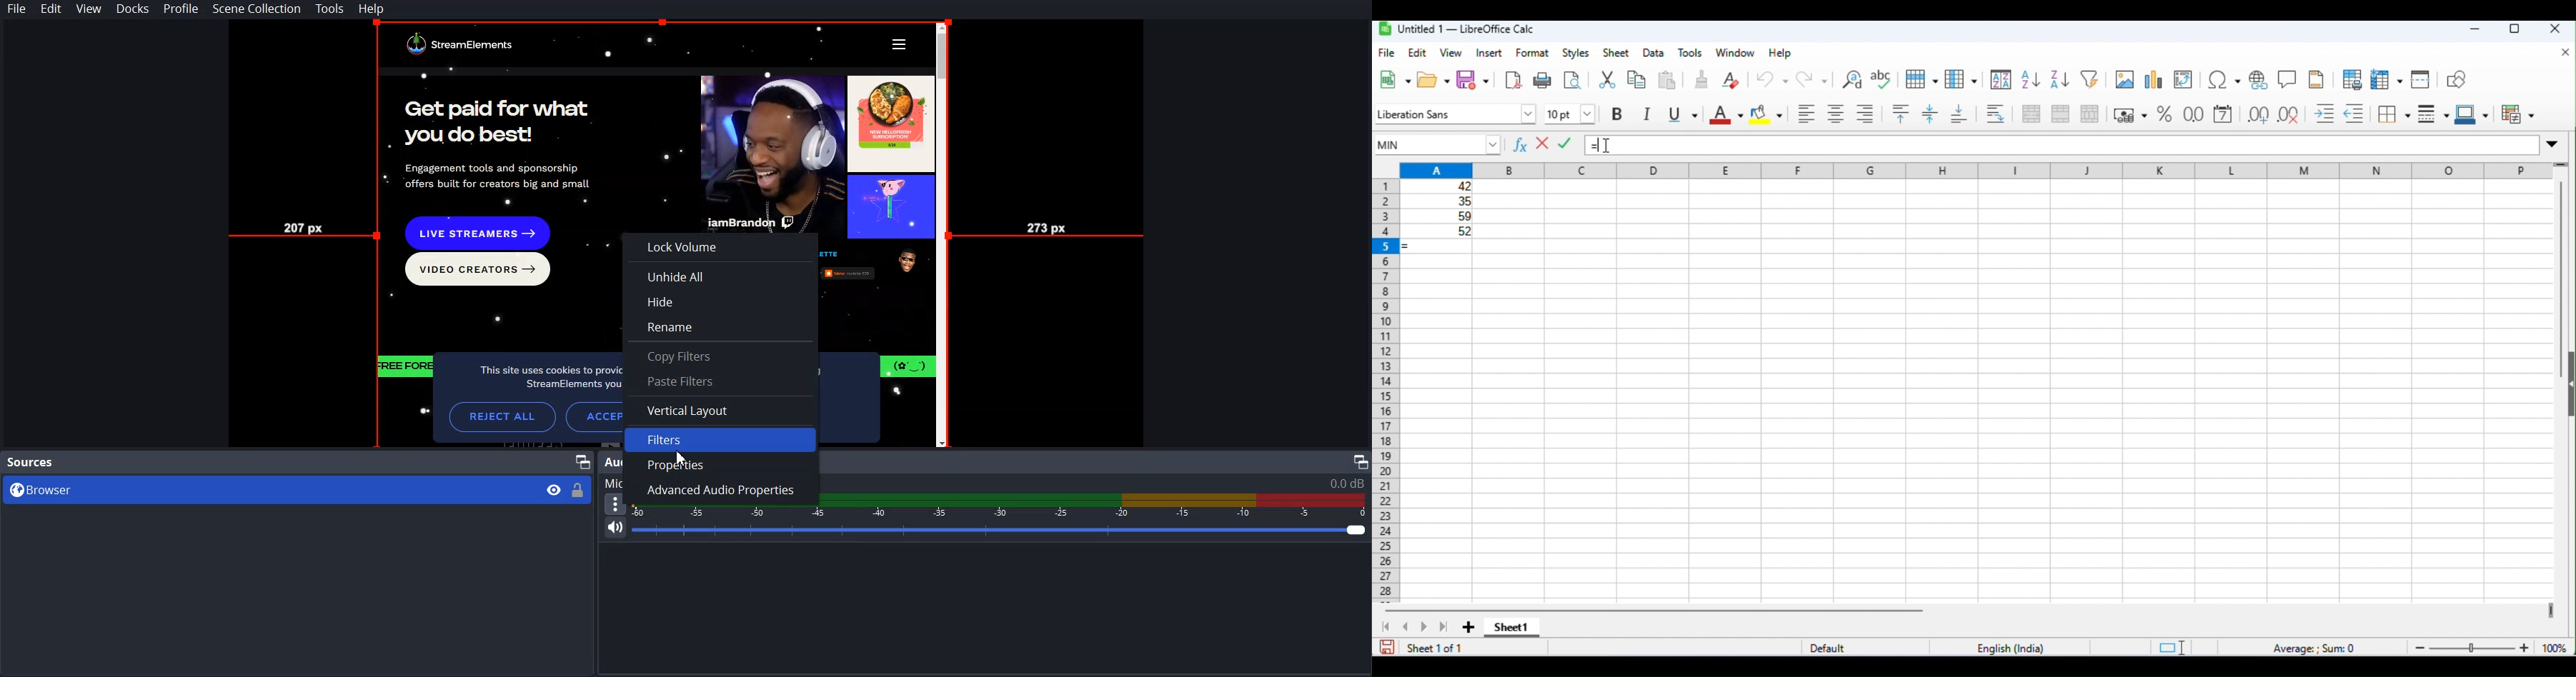 The height and width of the screenshot is (700, 2576). Describe the element at coordinates (1620, 114) in the screenshot. I see `bold` at that location.